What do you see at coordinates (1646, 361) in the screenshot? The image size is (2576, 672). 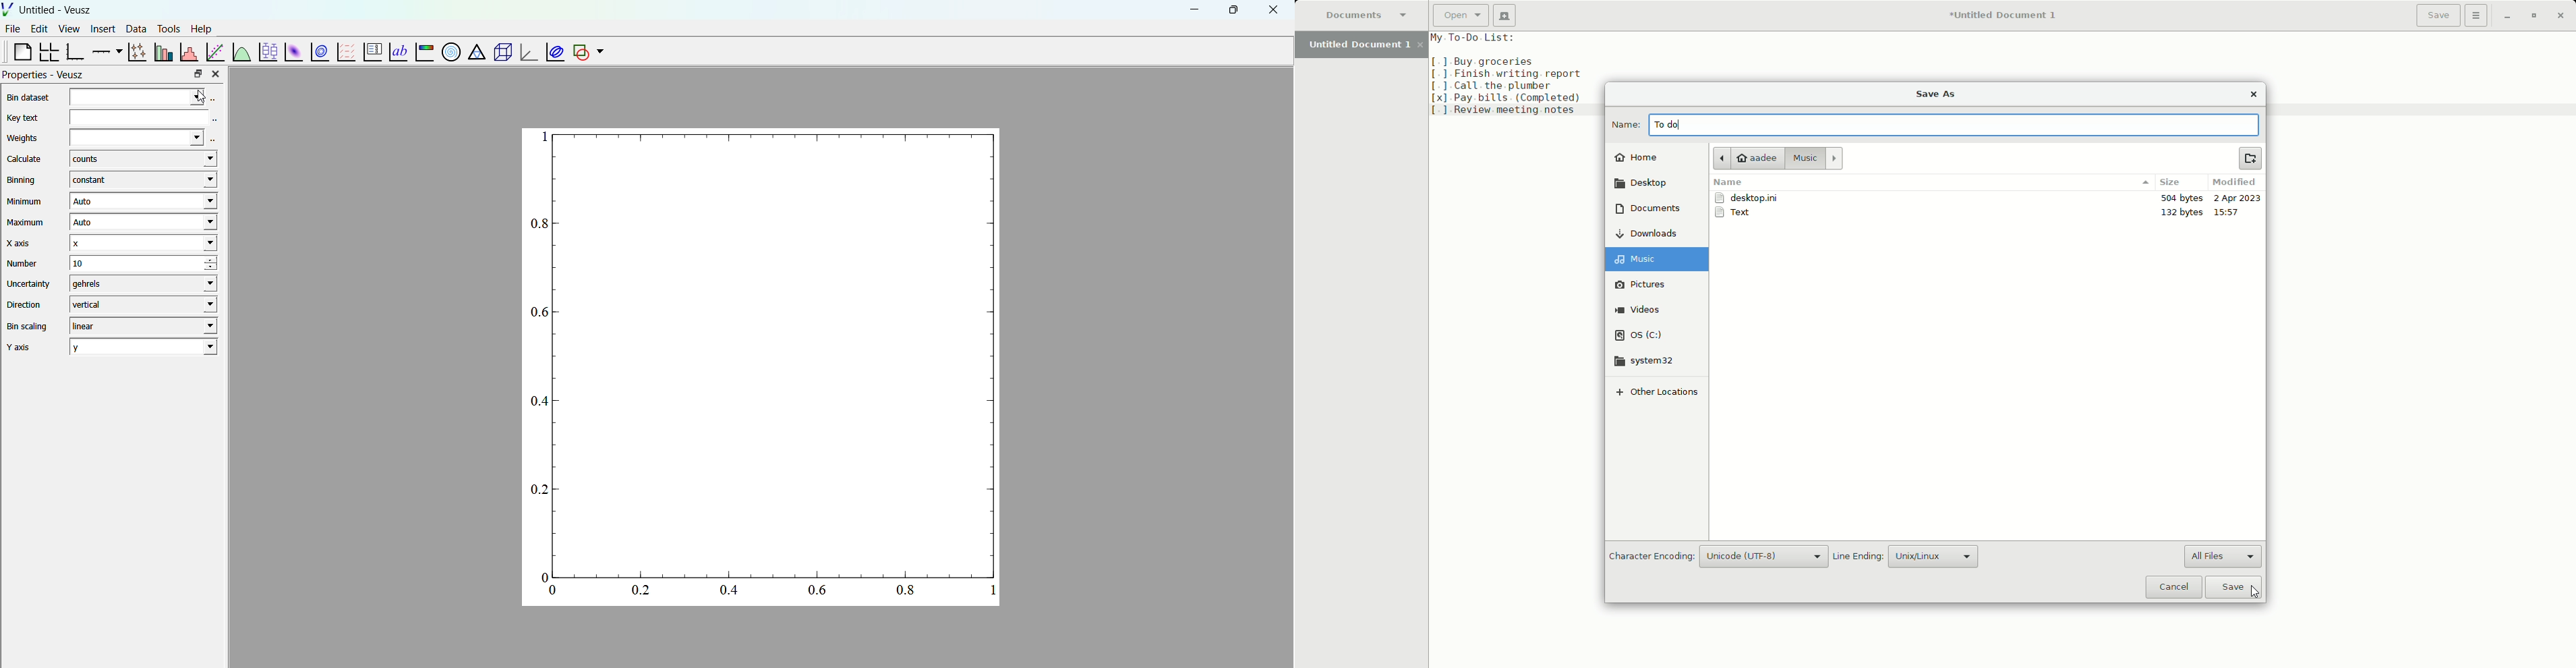 I see `system32` at bounding box center [1646, 361].